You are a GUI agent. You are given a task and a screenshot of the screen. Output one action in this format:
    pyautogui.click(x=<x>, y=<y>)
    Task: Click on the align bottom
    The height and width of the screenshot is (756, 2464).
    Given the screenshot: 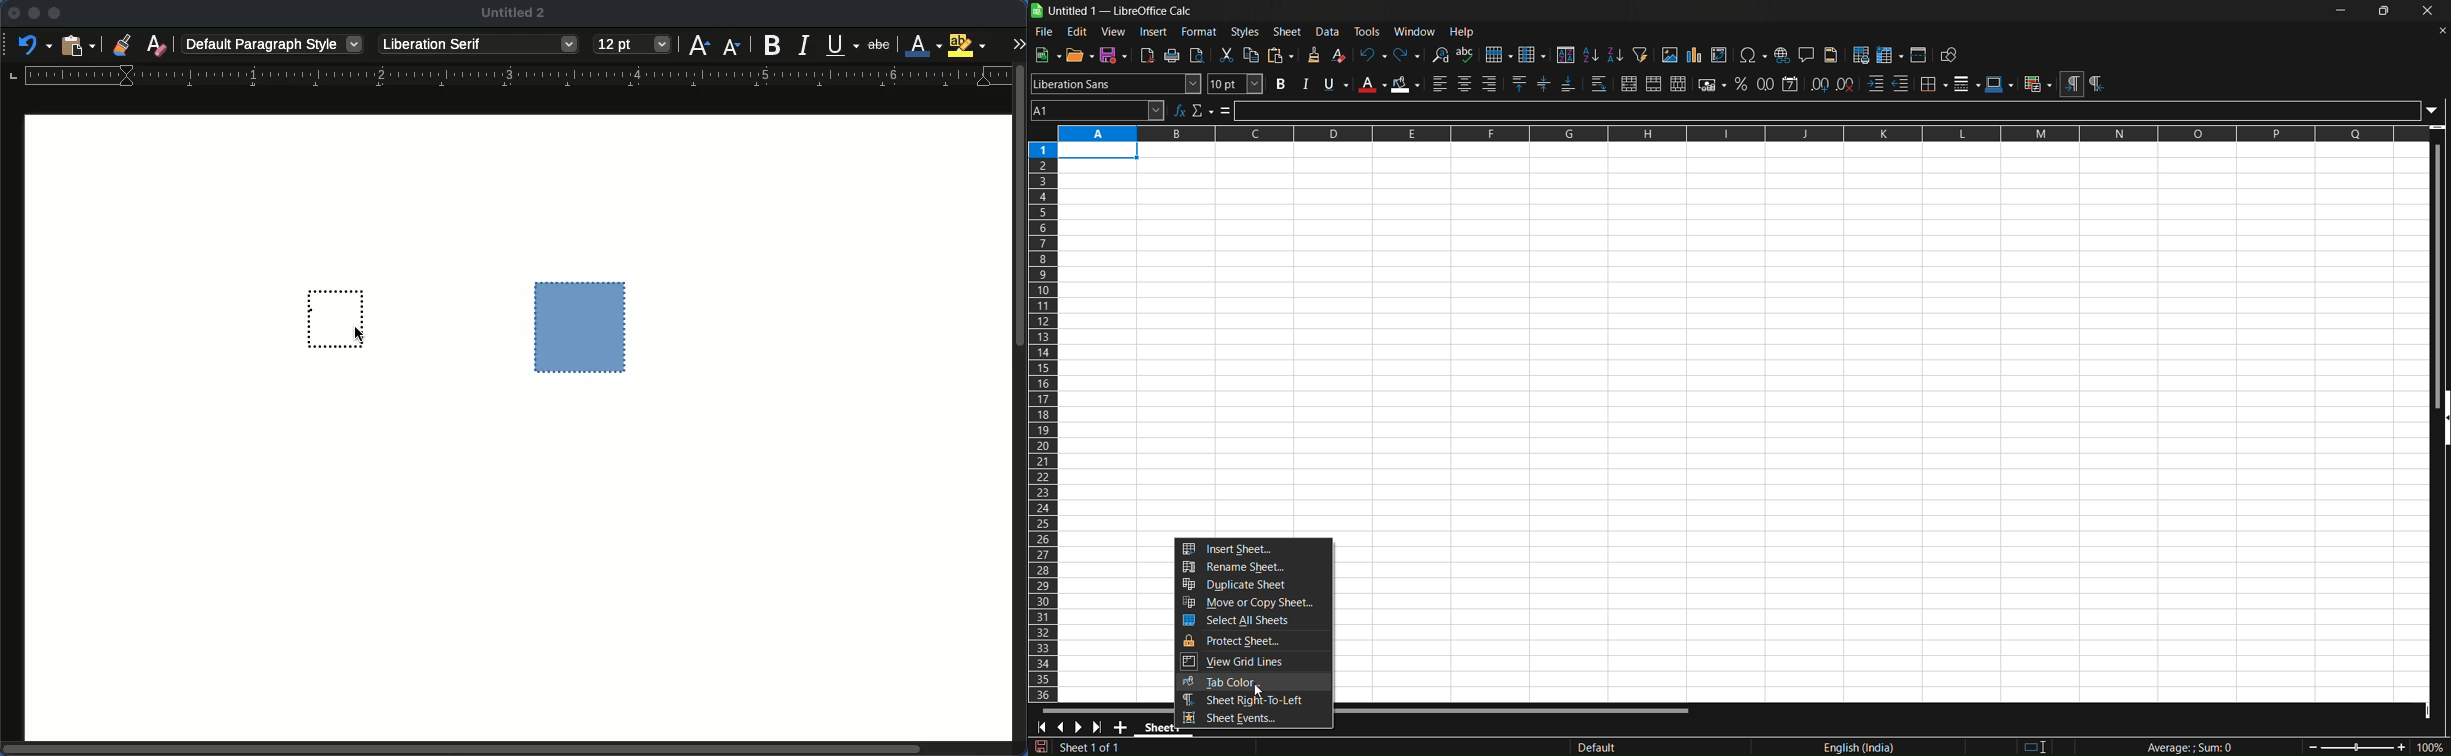 What is the action you would take?
    pyautogui.click(x=1568, y=85)
    